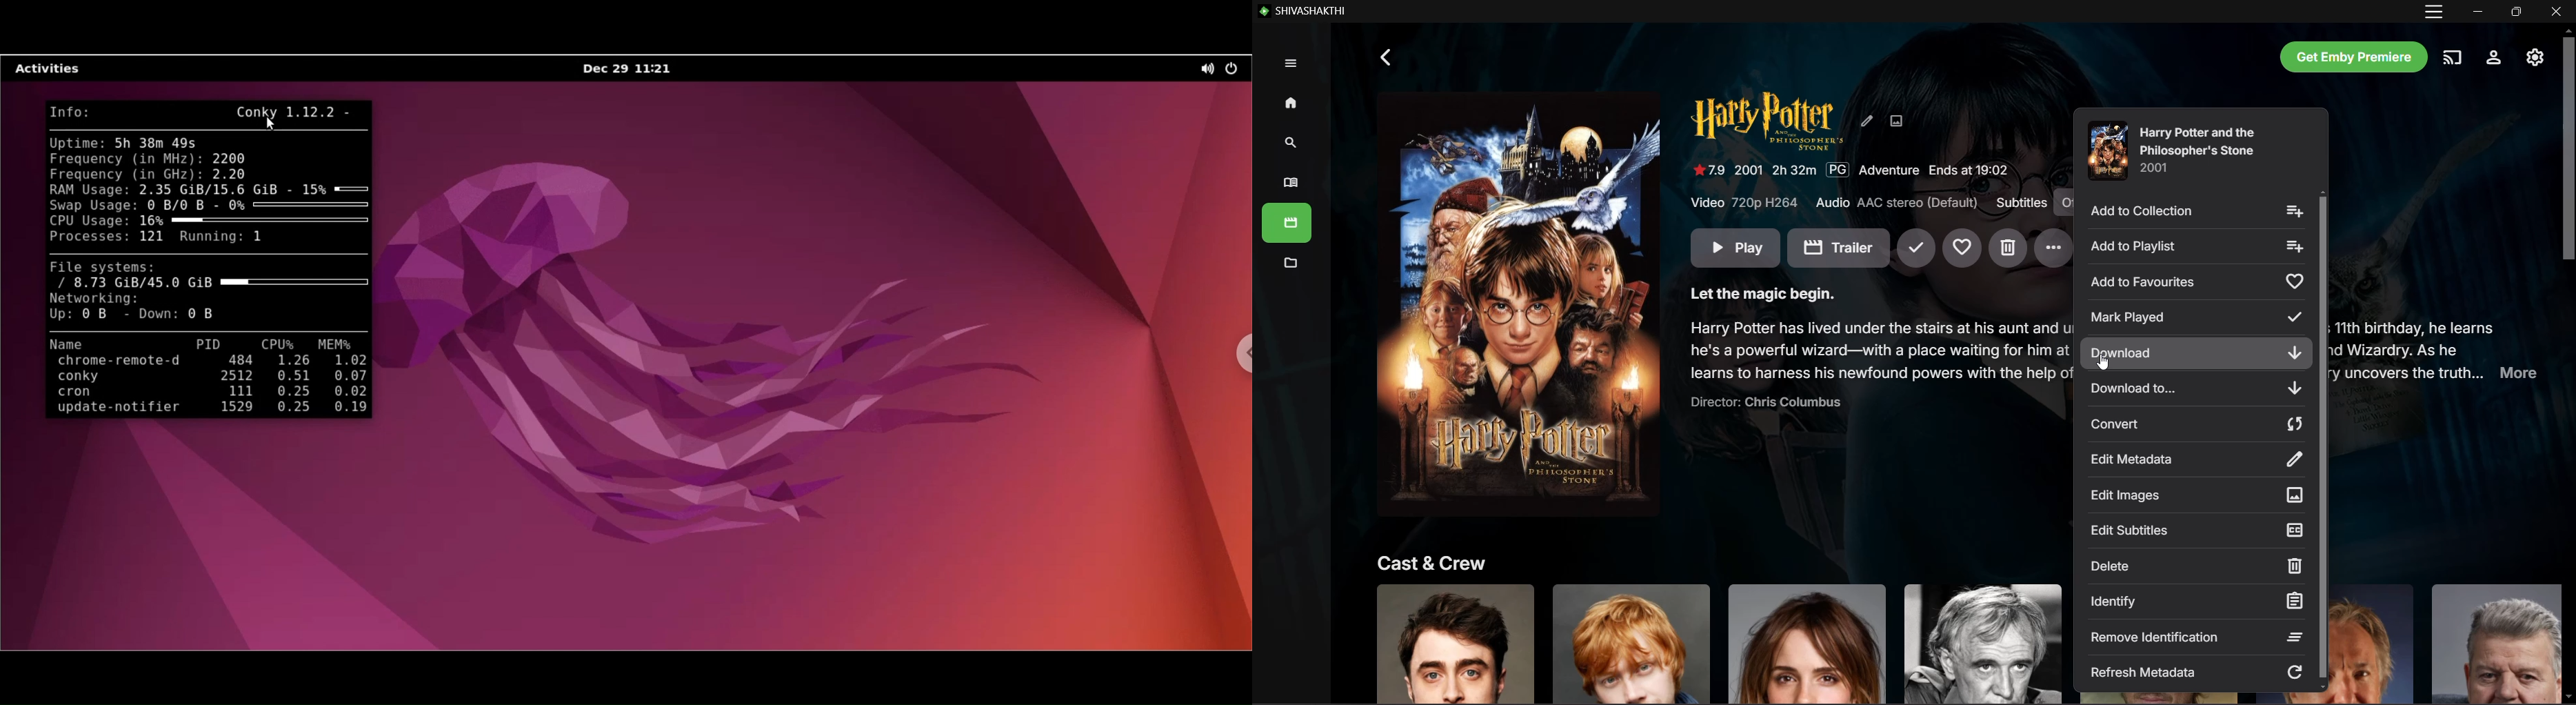 The height and width of the screenshot is (728, 2576). What do you see at coordinates (1291, 63) in the screenshot?
I see `Expand` at bounding box center [1291, 63].